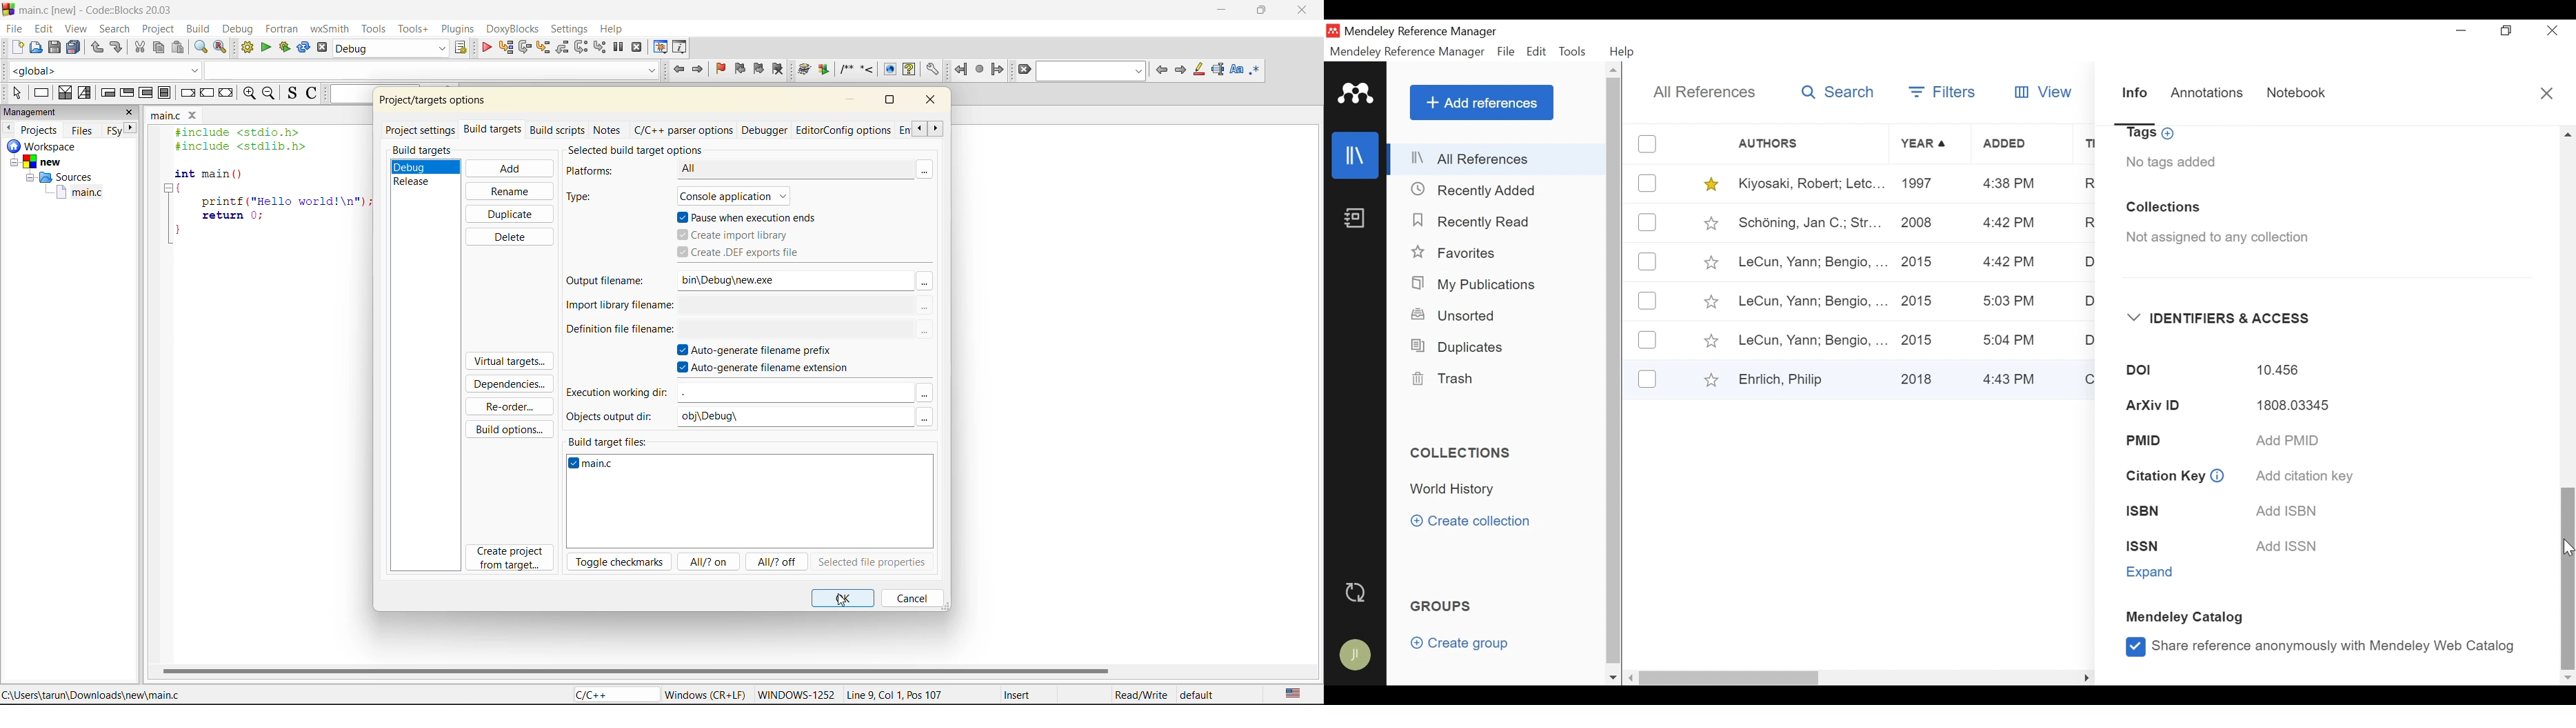 The image size is (2576, 728). I want to click on help, so click(616, 28).